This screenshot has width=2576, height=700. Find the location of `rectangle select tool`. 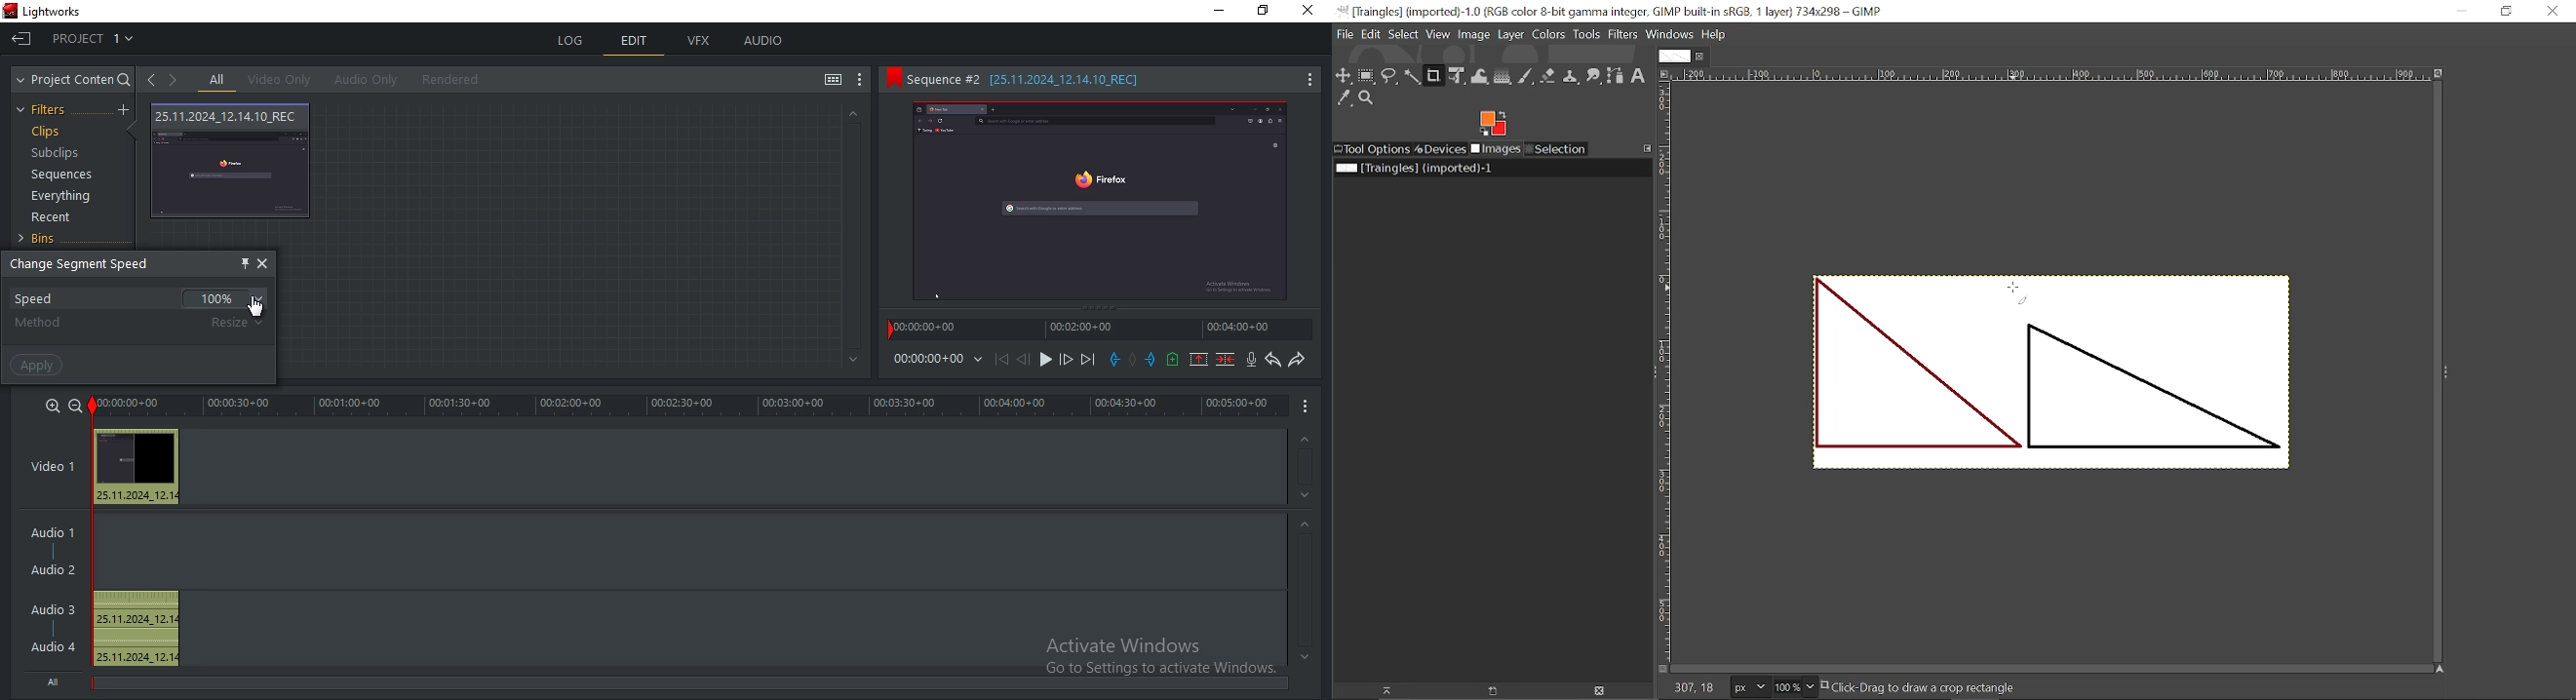

rectangle select tool is located at coordinates (1368, 76).